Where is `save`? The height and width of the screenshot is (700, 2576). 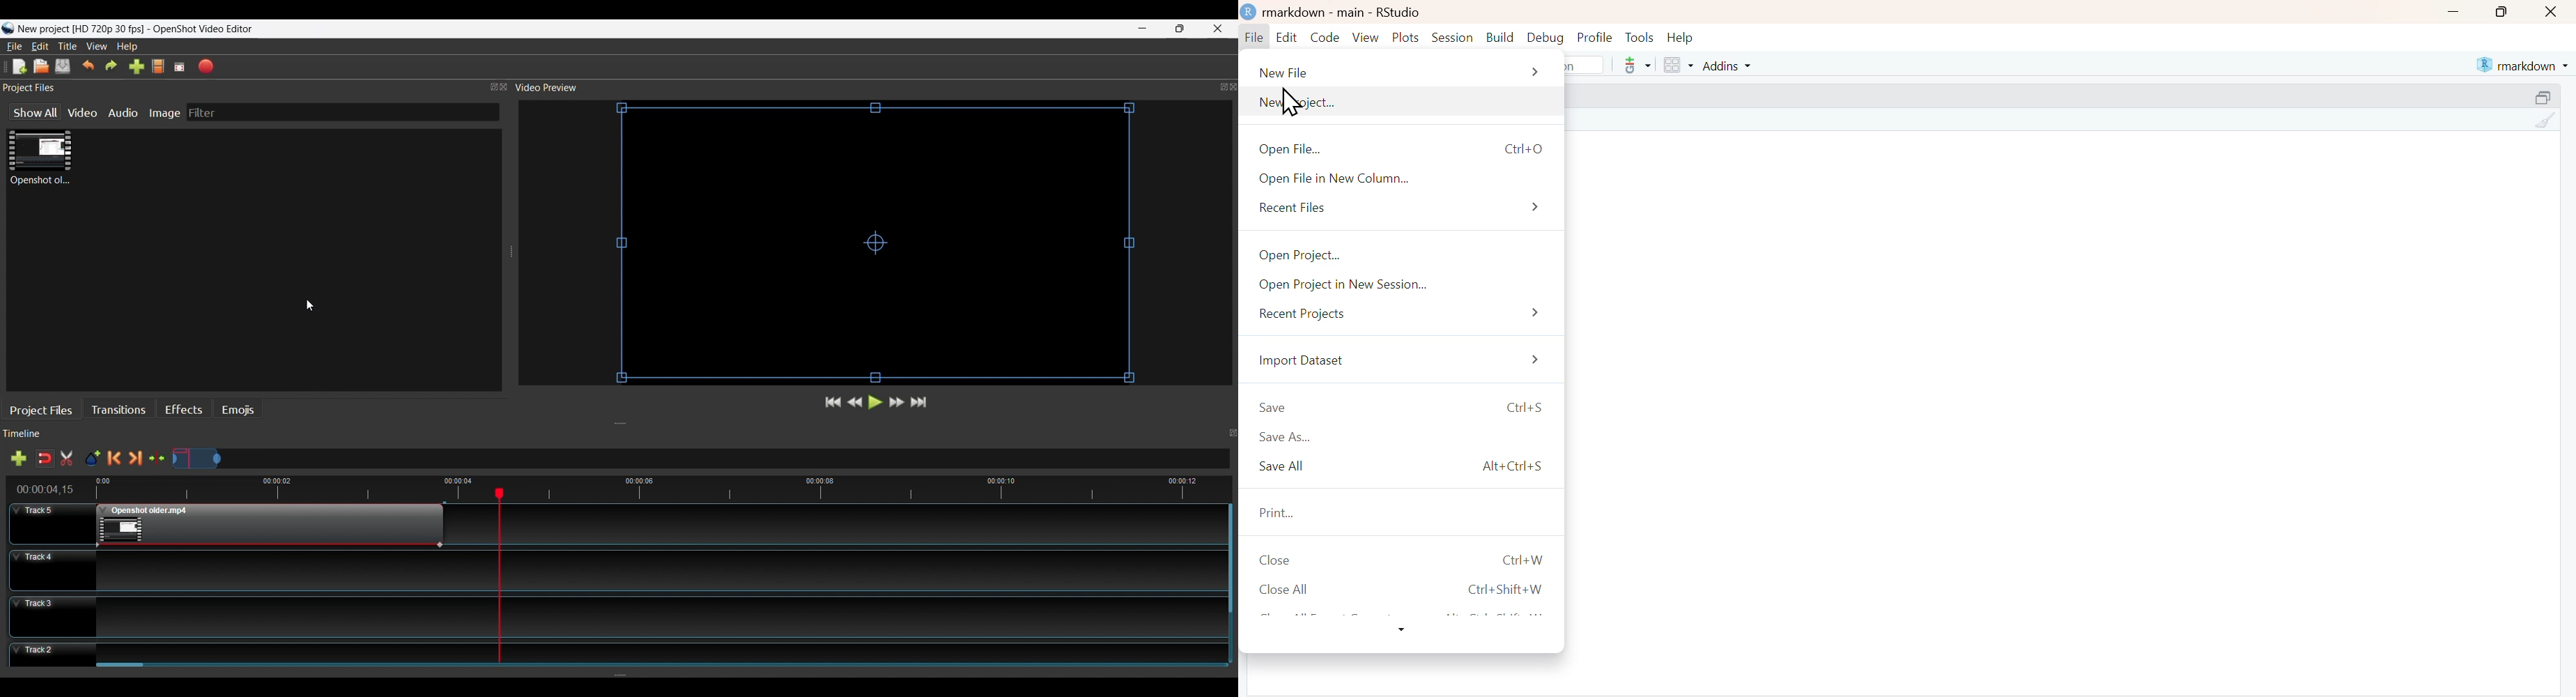
save is located at coordinates (1406, 408).